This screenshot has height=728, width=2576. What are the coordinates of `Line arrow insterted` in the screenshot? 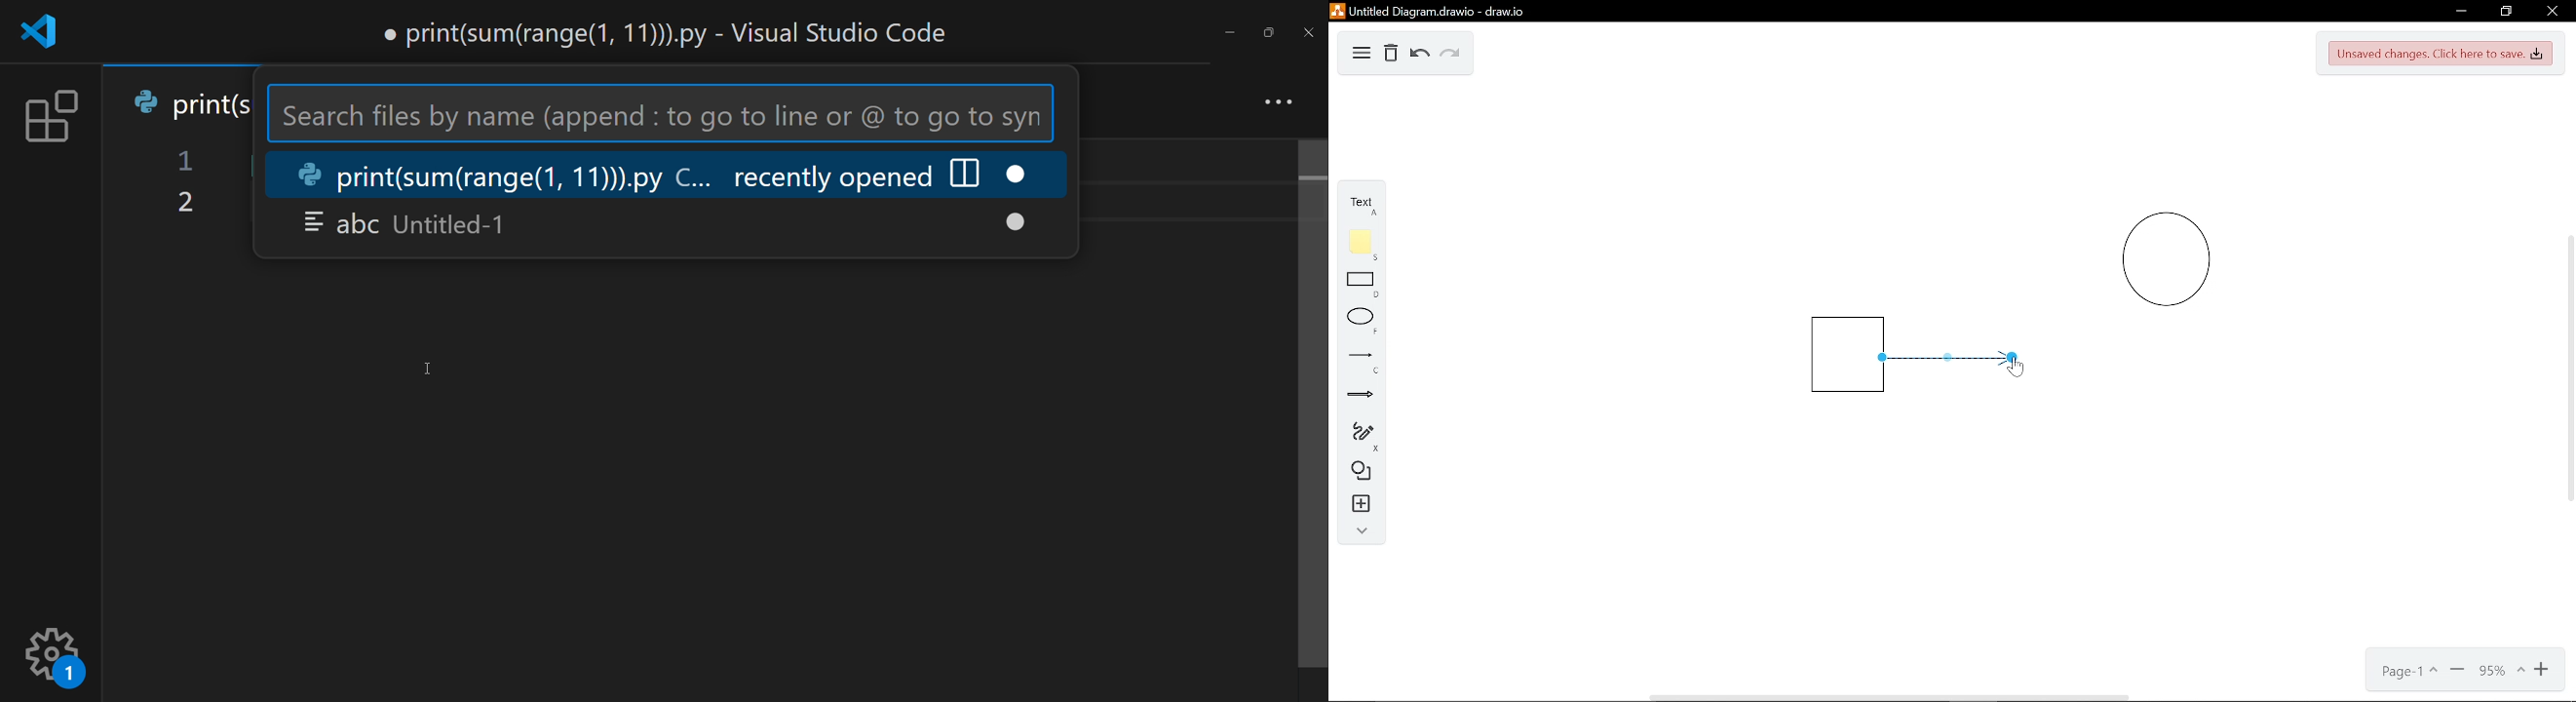 It's located at (1960, 355).